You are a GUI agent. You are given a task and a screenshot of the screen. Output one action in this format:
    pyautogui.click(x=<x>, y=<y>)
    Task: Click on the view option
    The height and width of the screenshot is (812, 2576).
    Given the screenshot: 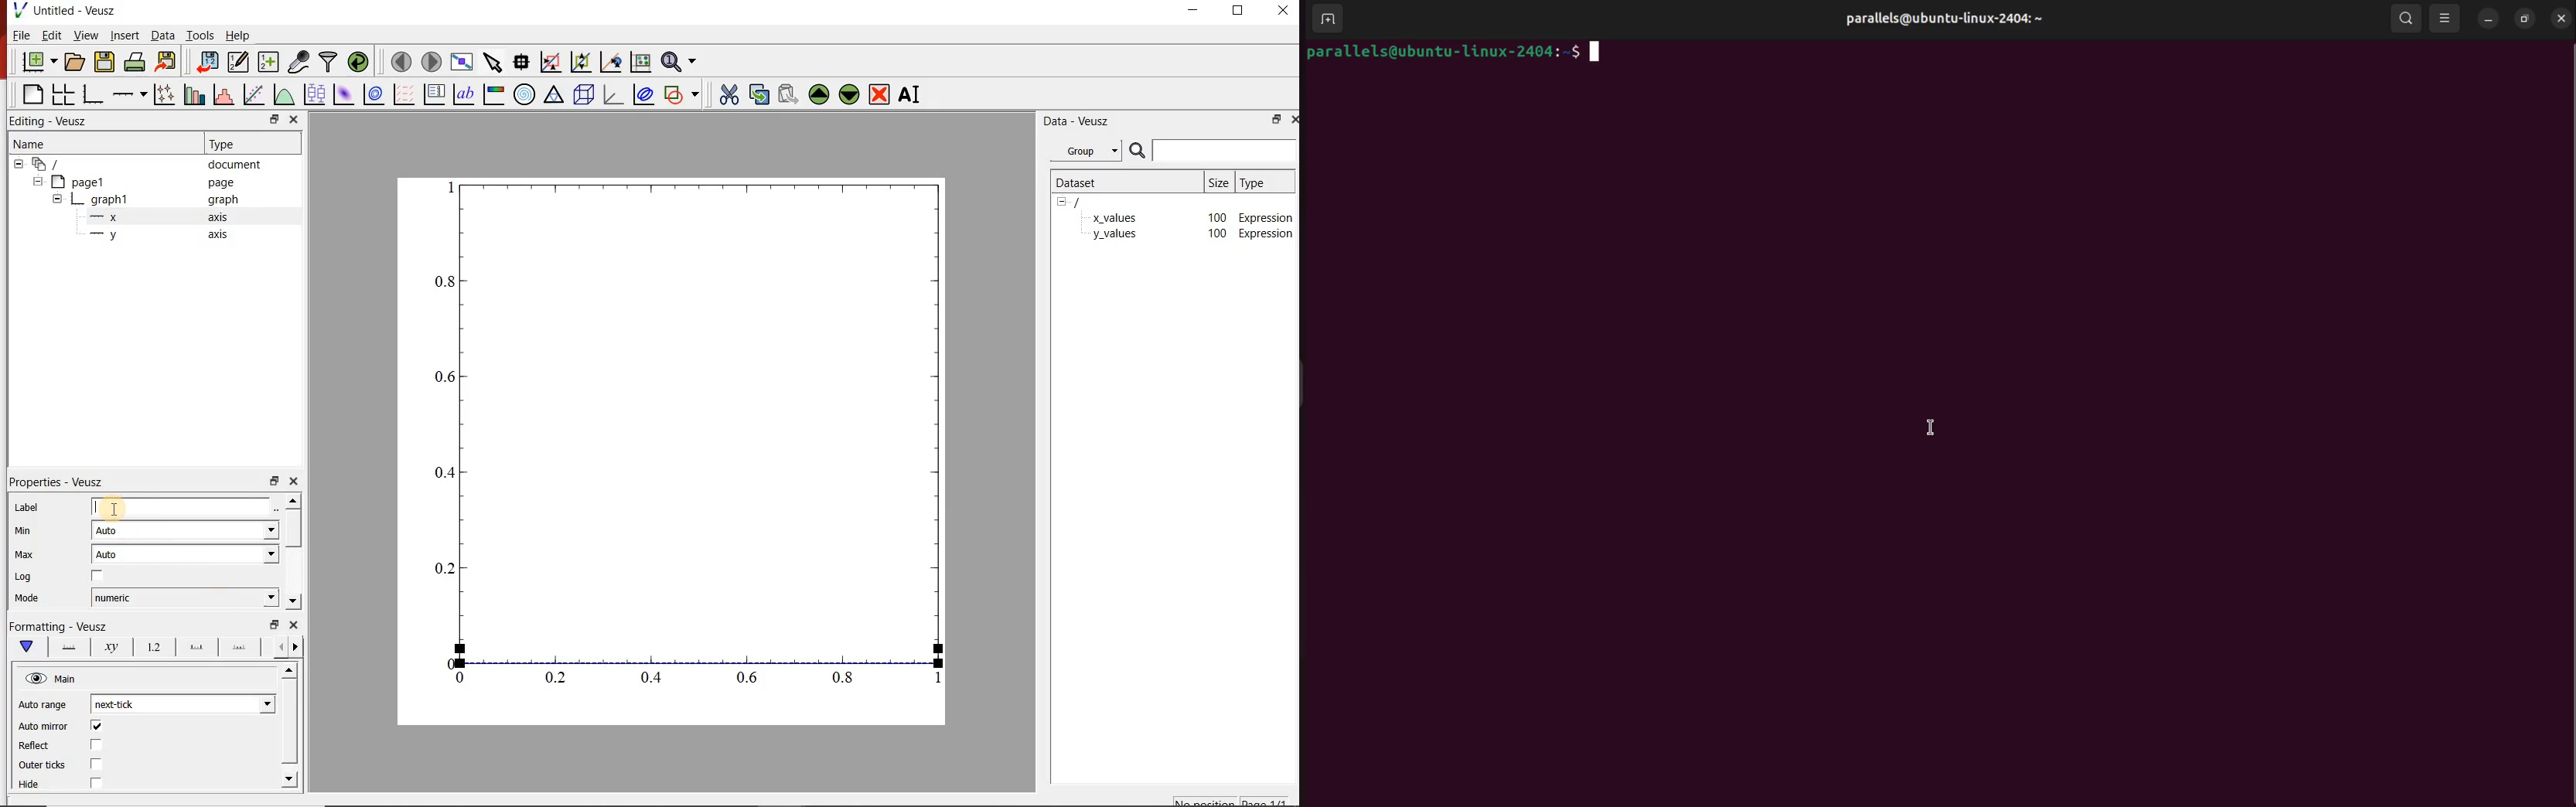 What is the action you would take?
    pyautogui.click(x=2446, y=20)
    